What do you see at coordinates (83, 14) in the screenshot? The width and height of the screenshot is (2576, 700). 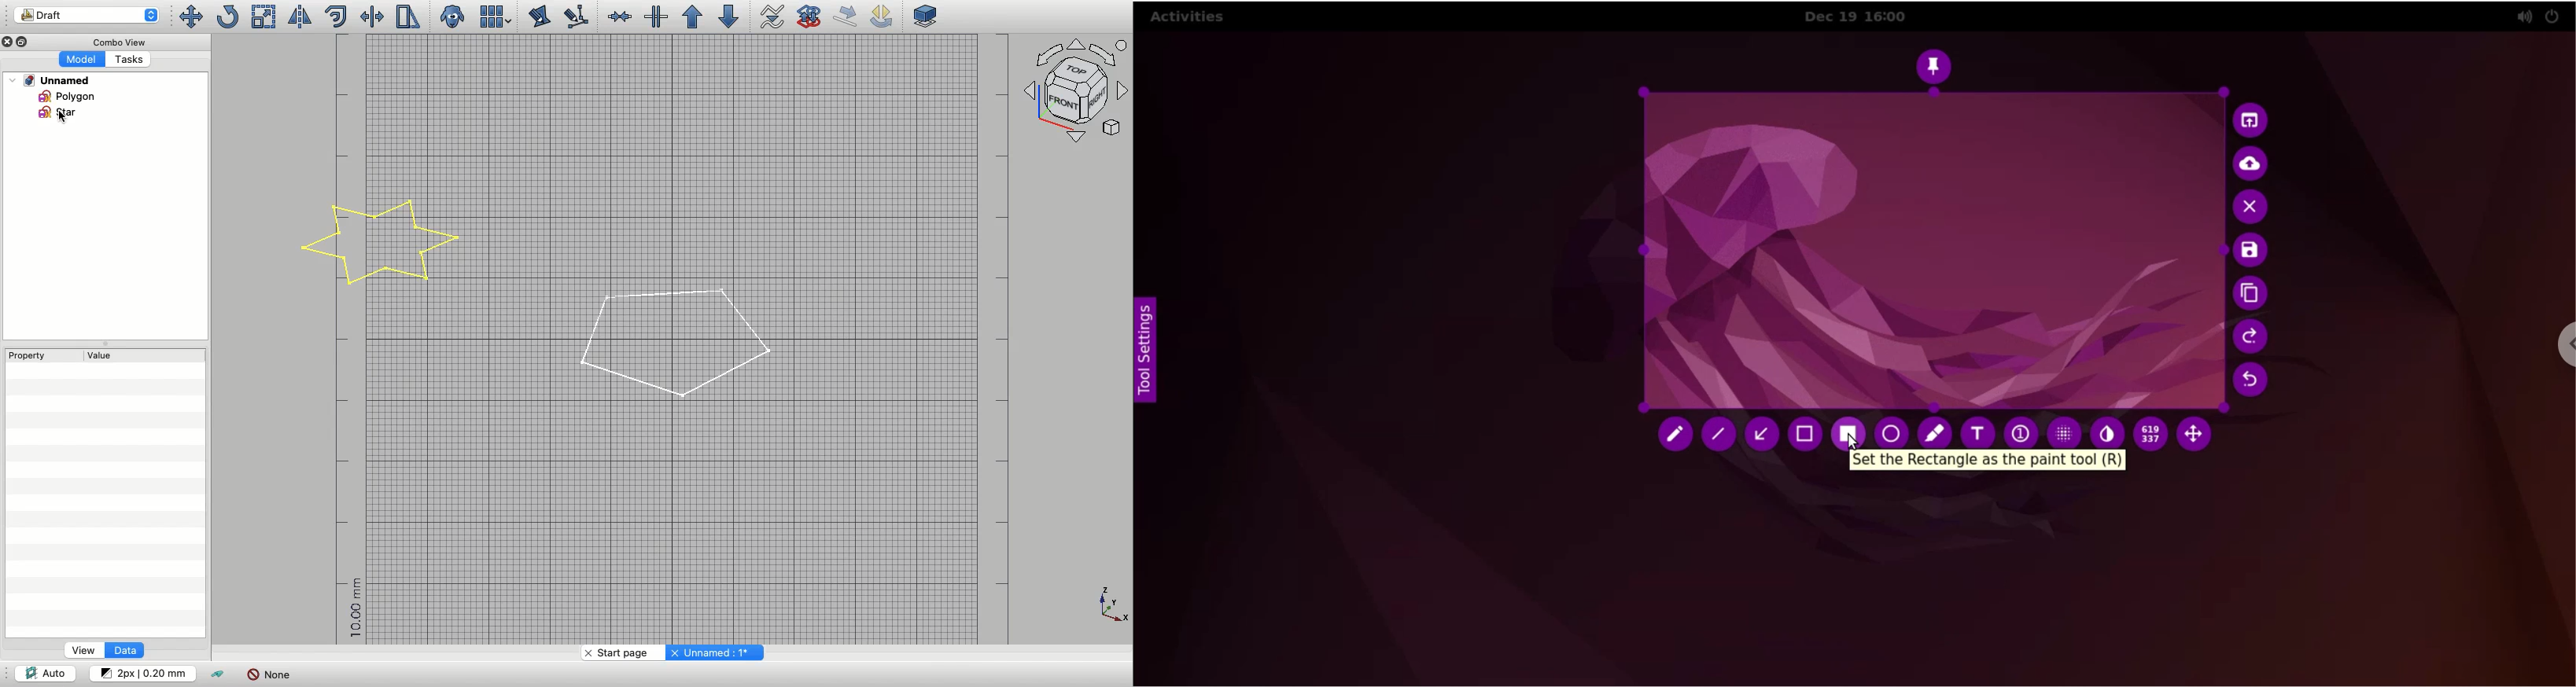 I see `Draft workbench` at bounding box center [83, 14].